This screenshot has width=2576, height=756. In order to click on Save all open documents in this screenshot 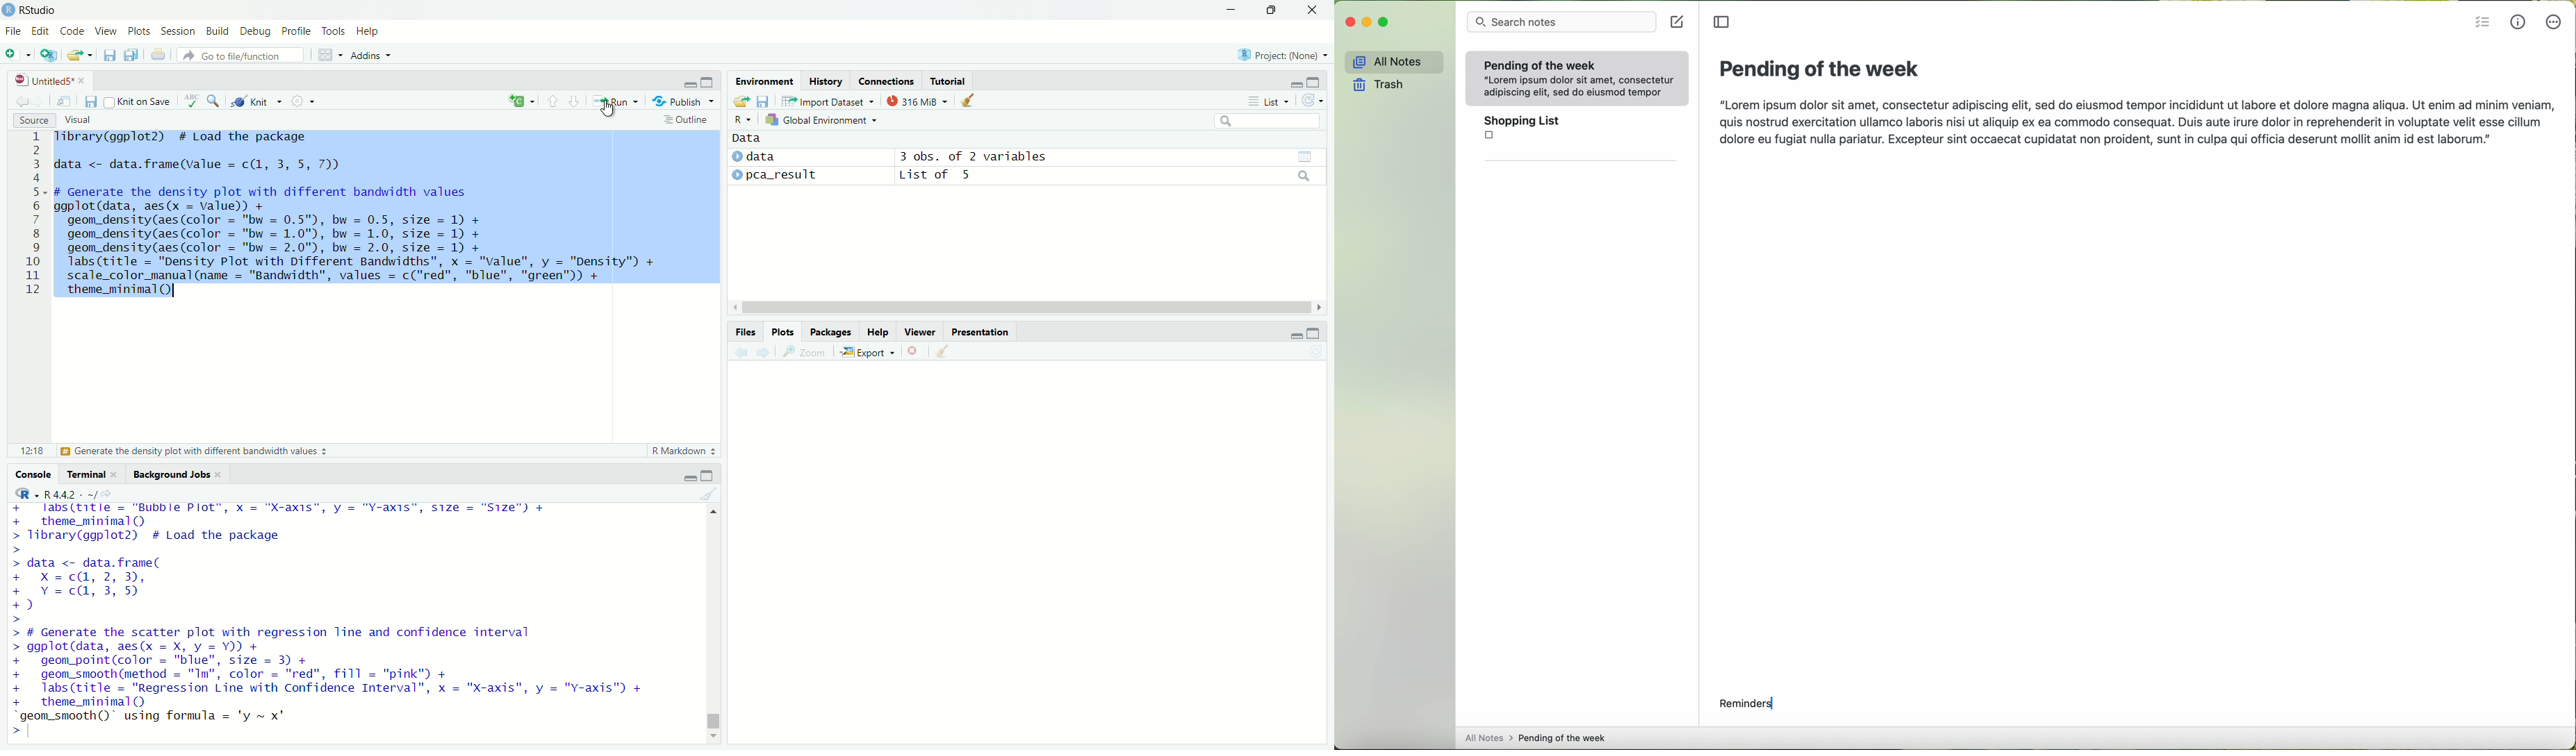, I will do `click(131, 55)`.